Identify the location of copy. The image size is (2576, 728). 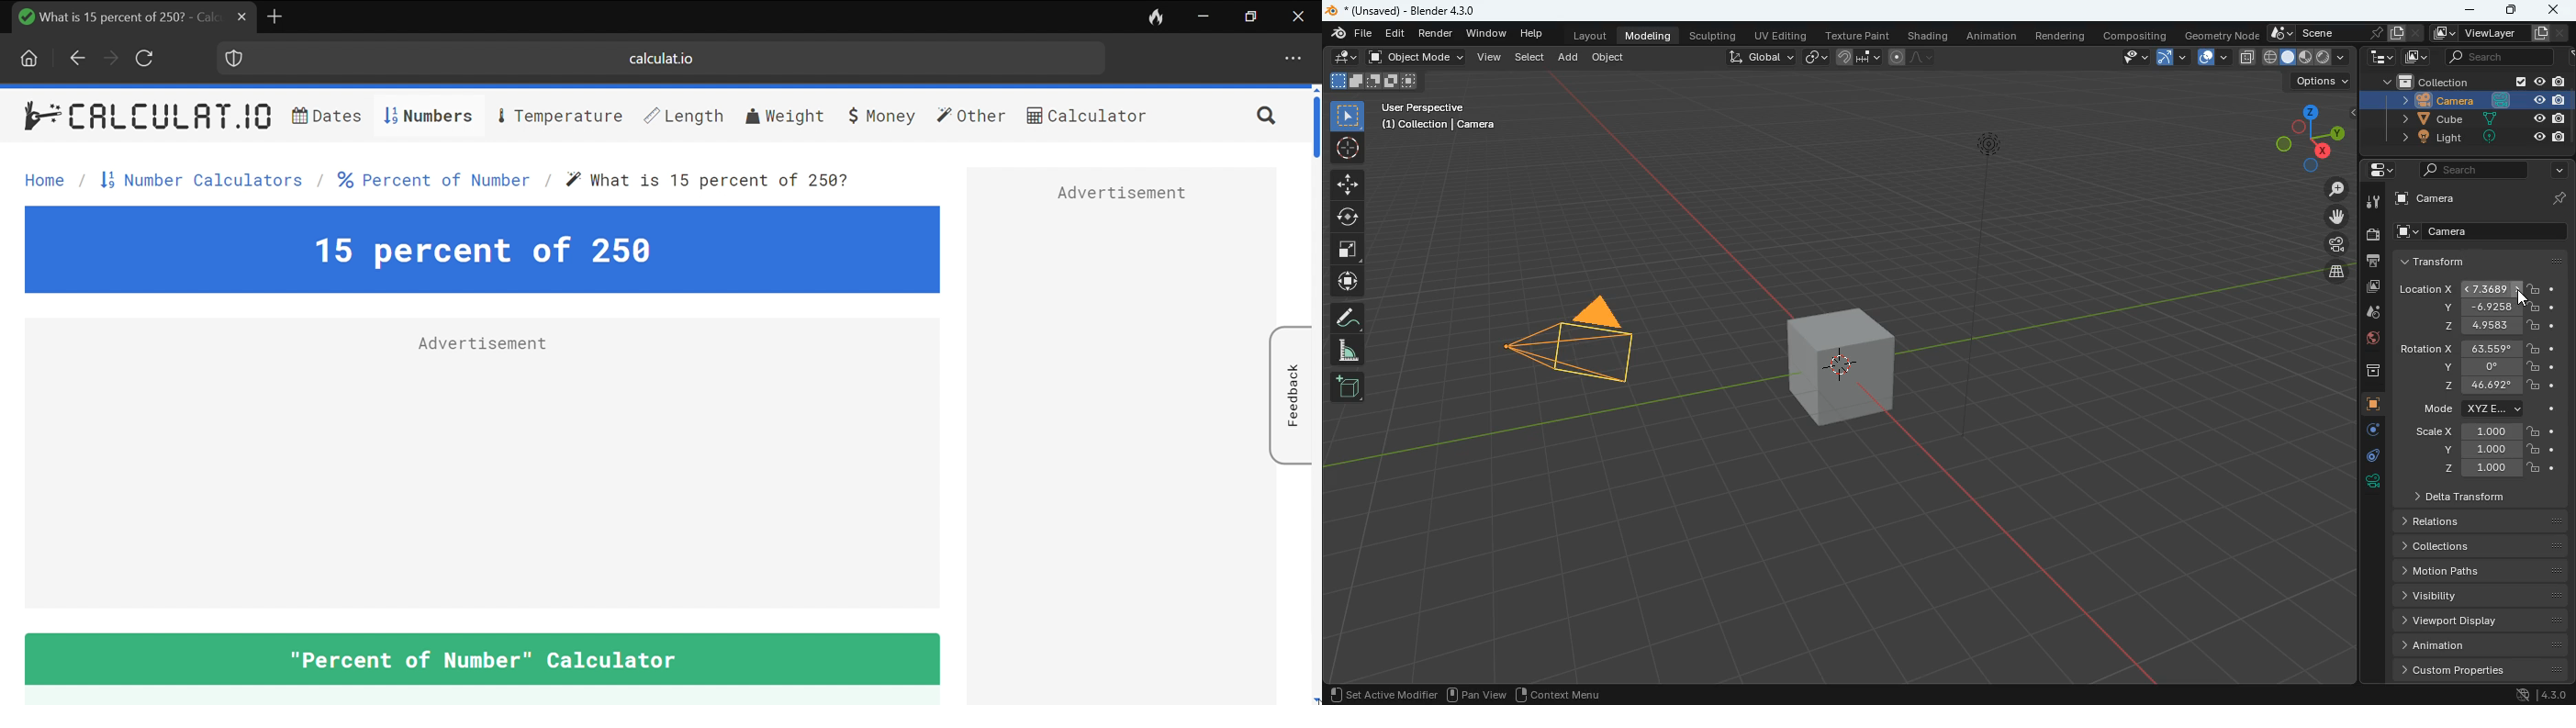
(2246, 59).